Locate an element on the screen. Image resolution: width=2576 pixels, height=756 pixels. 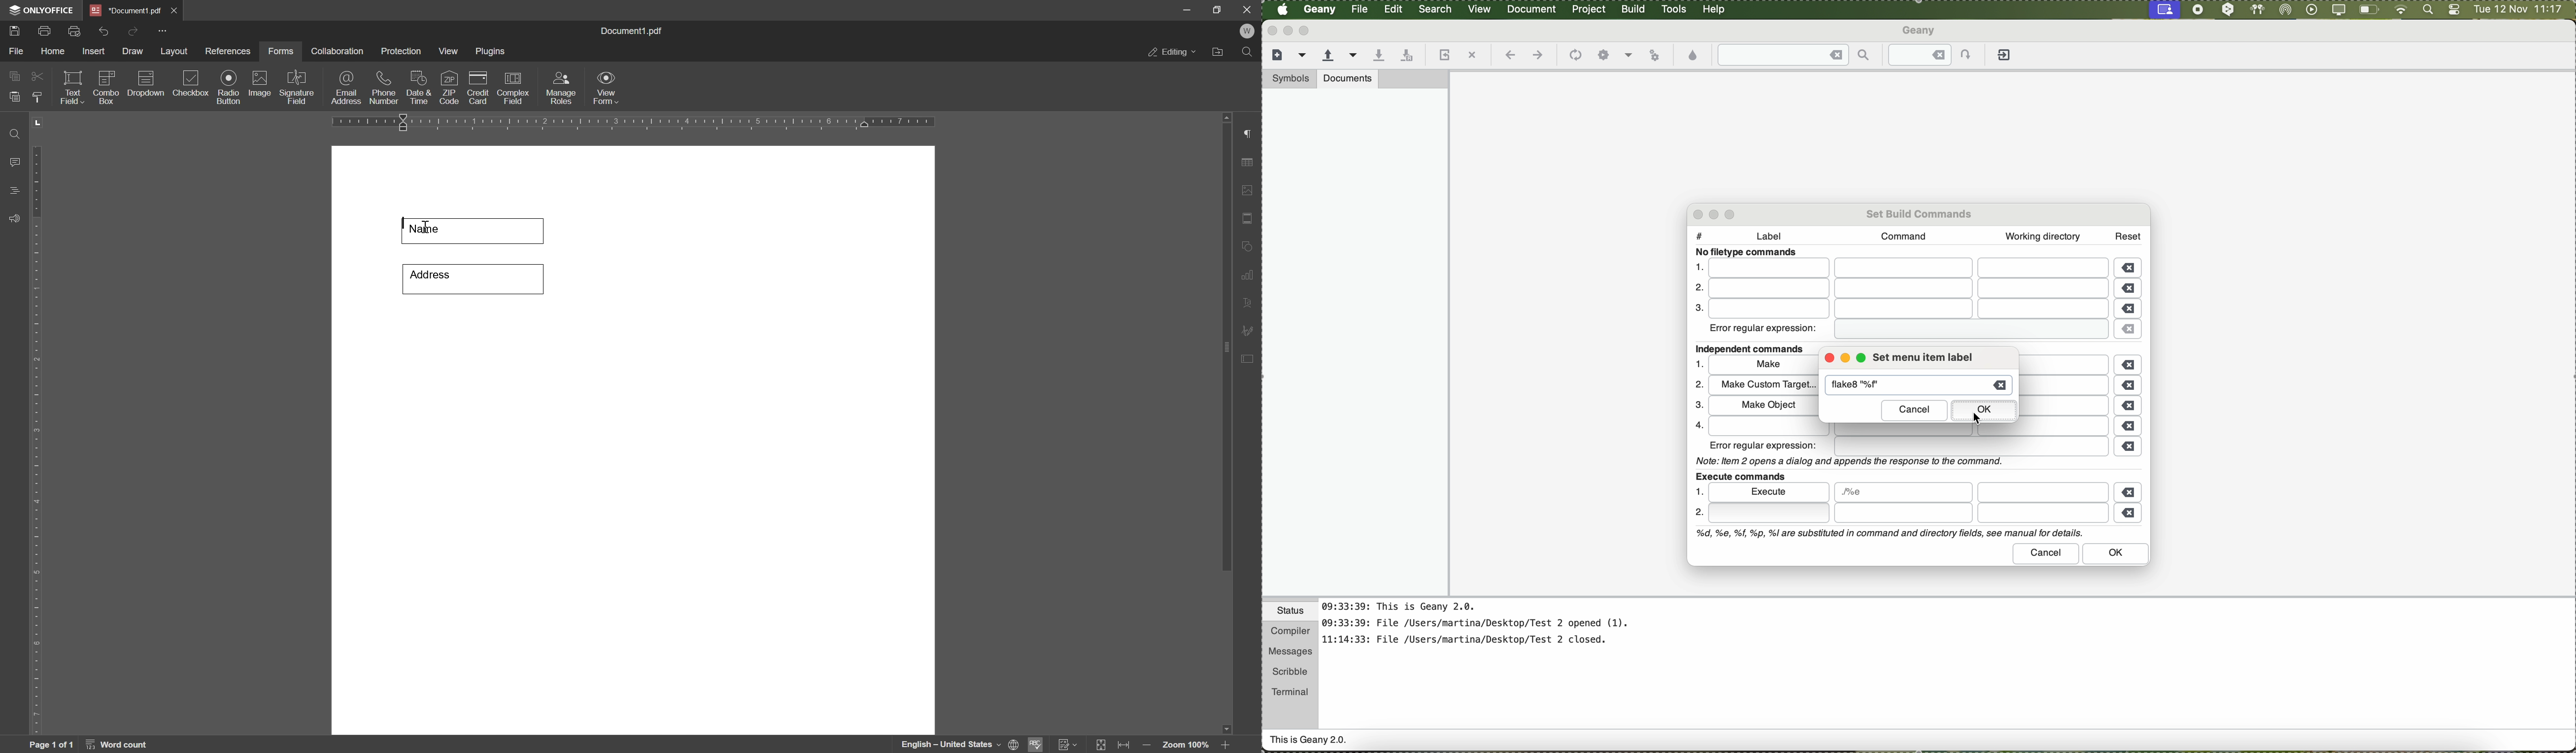
protection is located at coordinates (402, 51).